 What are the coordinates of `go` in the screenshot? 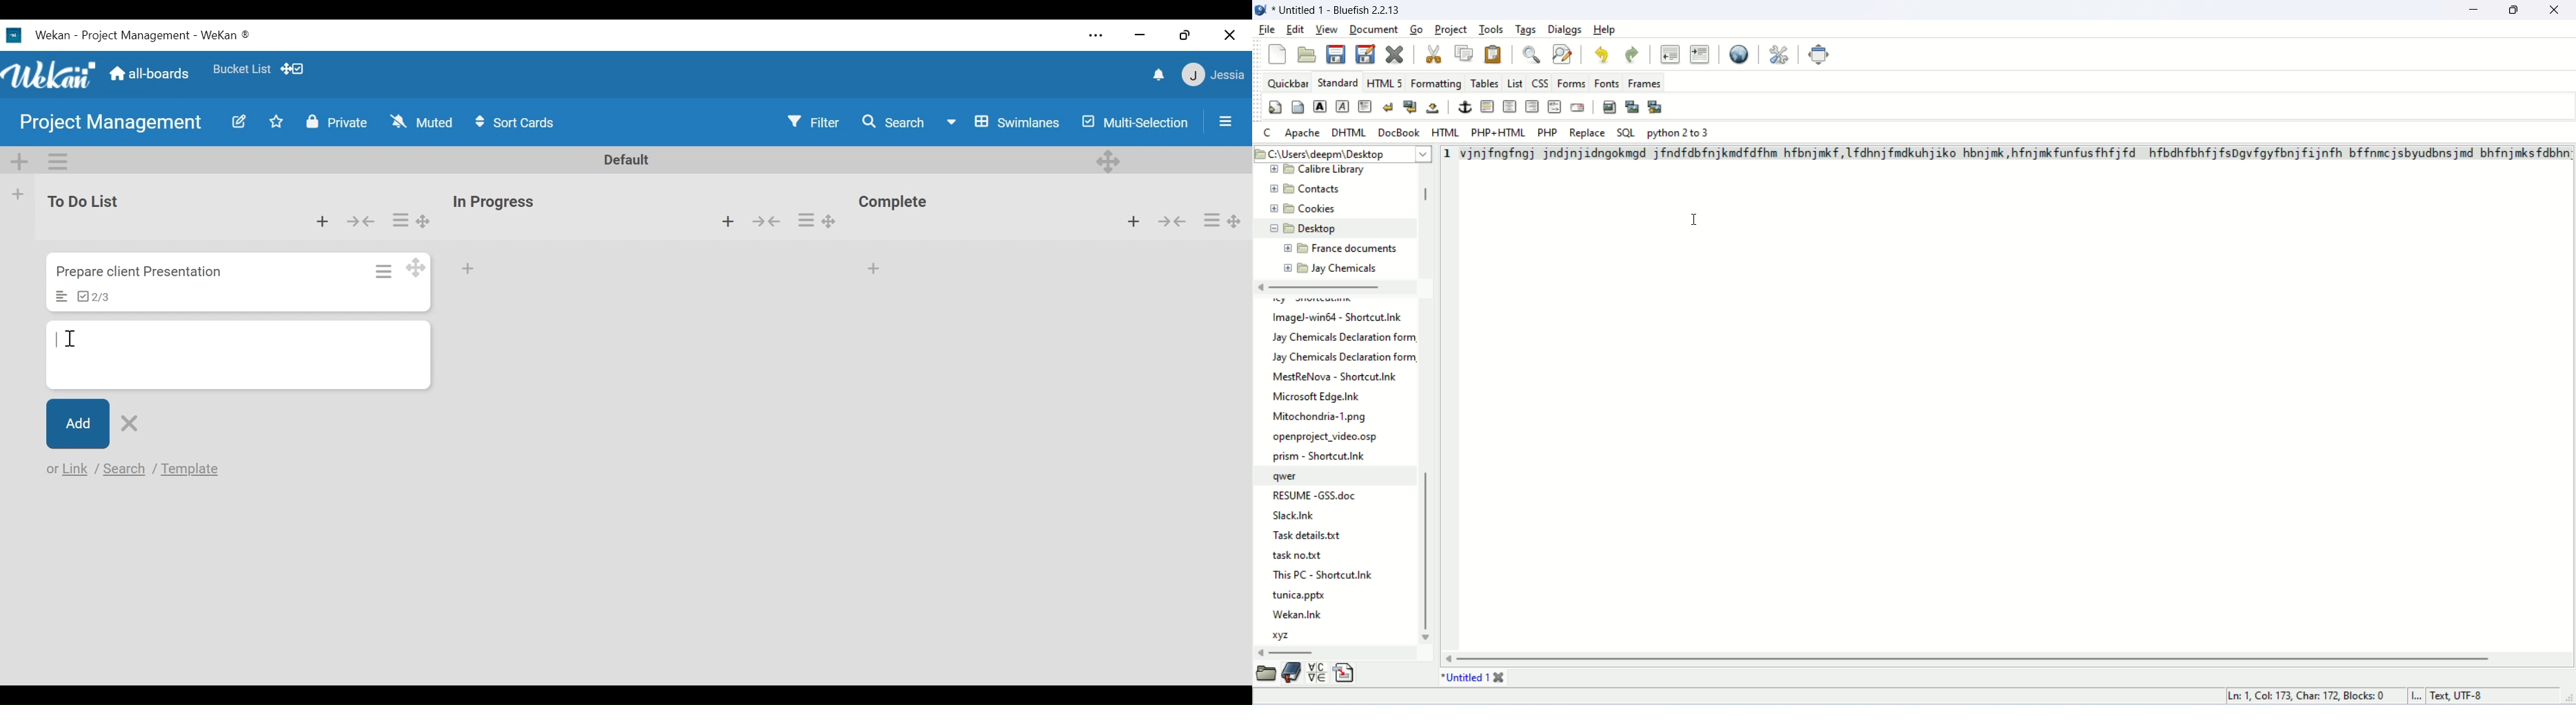 It's located at (1416, 30).